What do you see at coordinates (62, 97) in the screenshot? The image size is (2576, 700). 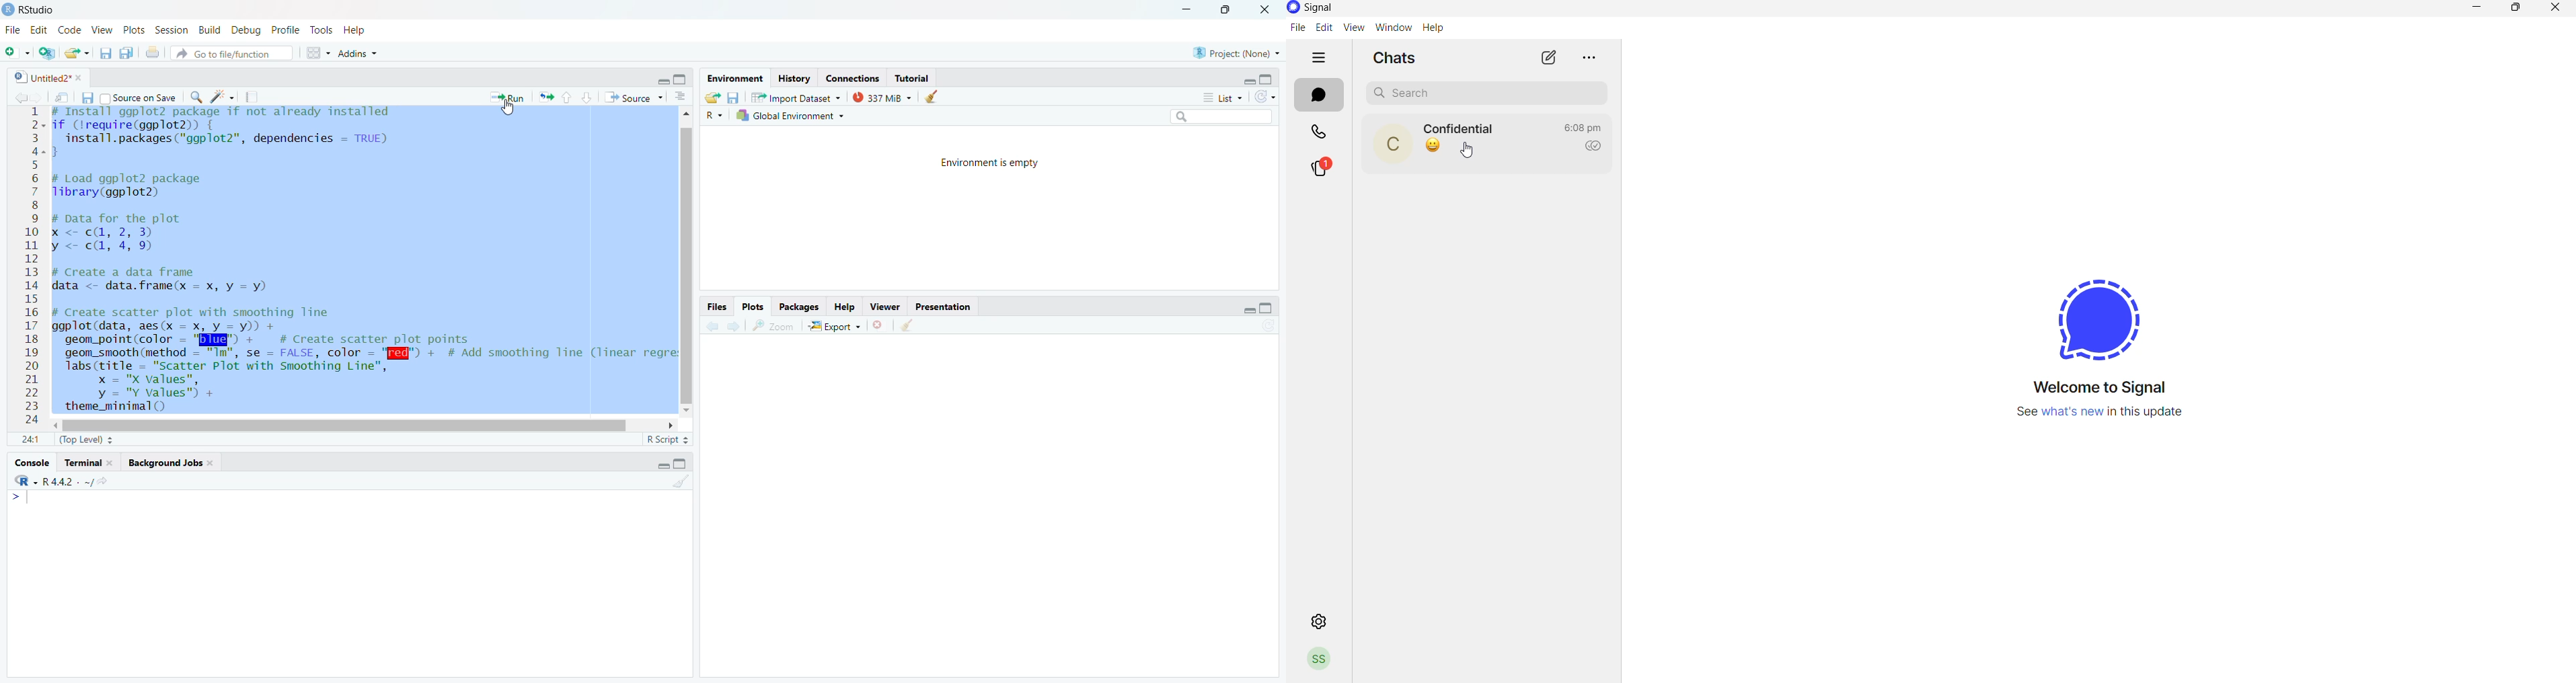 I see `show in new window` at bounding box center [62, 97].